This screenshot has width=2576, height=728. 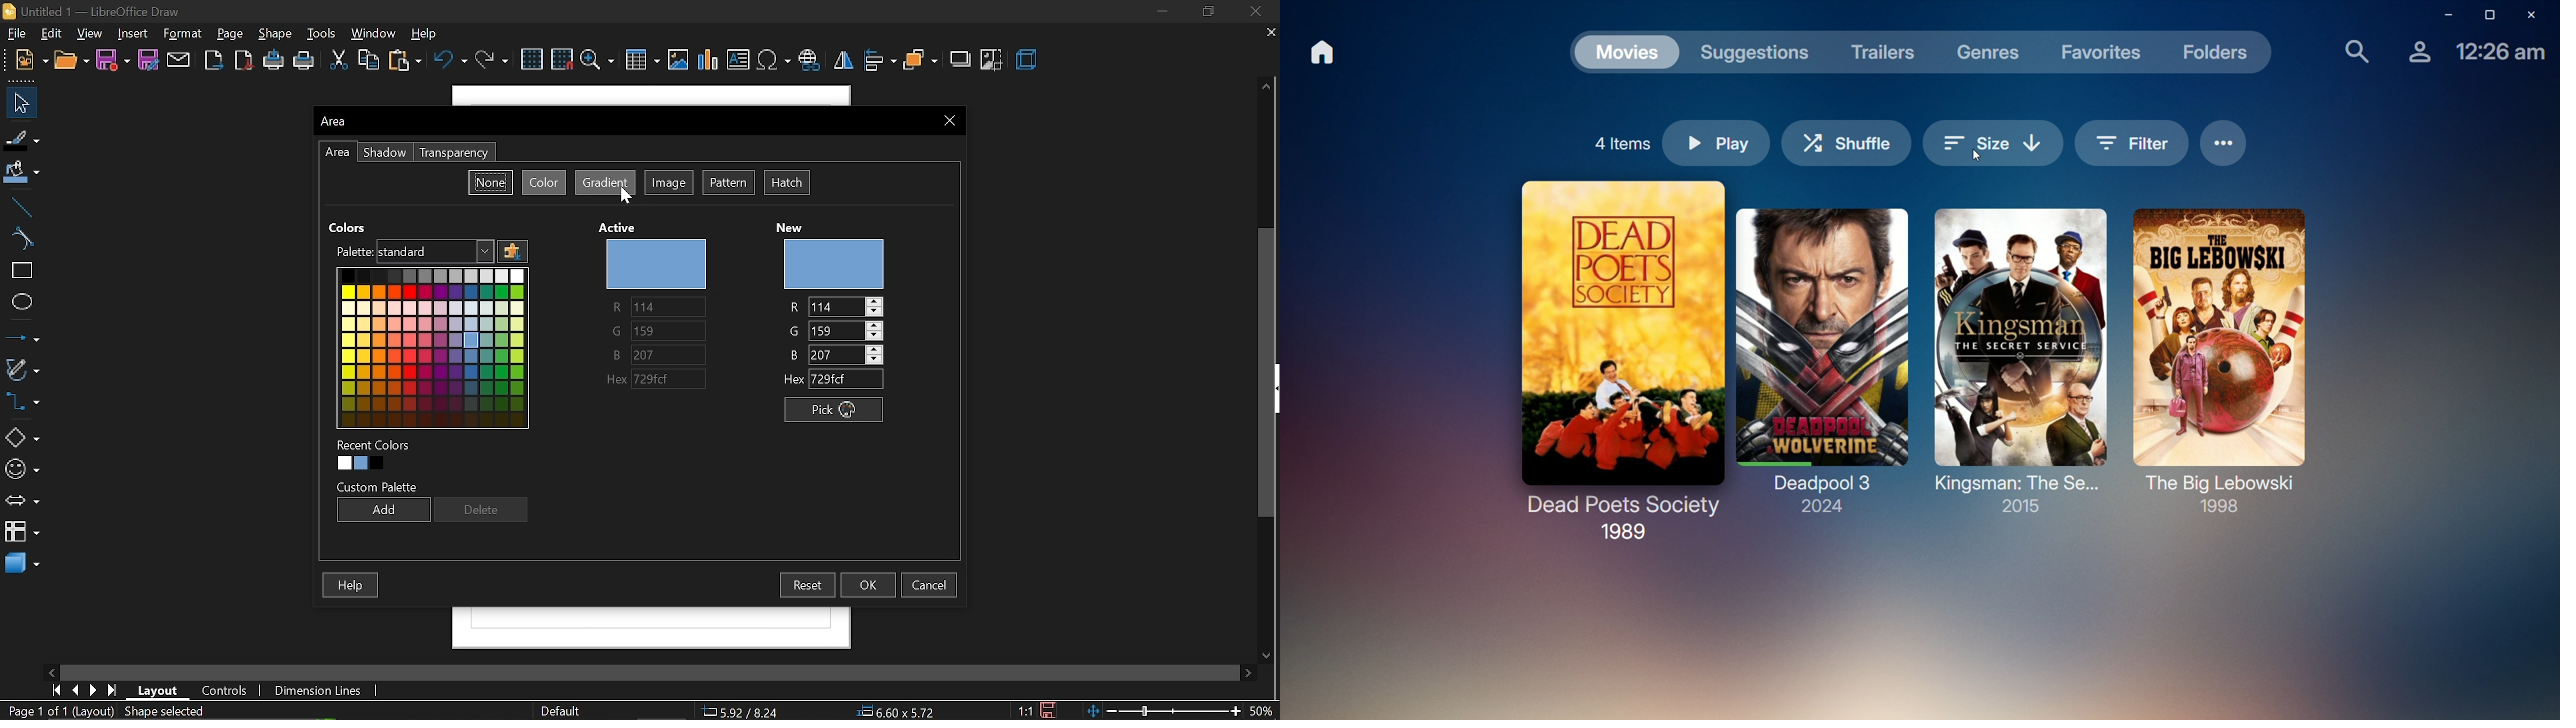 I want to click on Connector, so click(x=21, y=404).